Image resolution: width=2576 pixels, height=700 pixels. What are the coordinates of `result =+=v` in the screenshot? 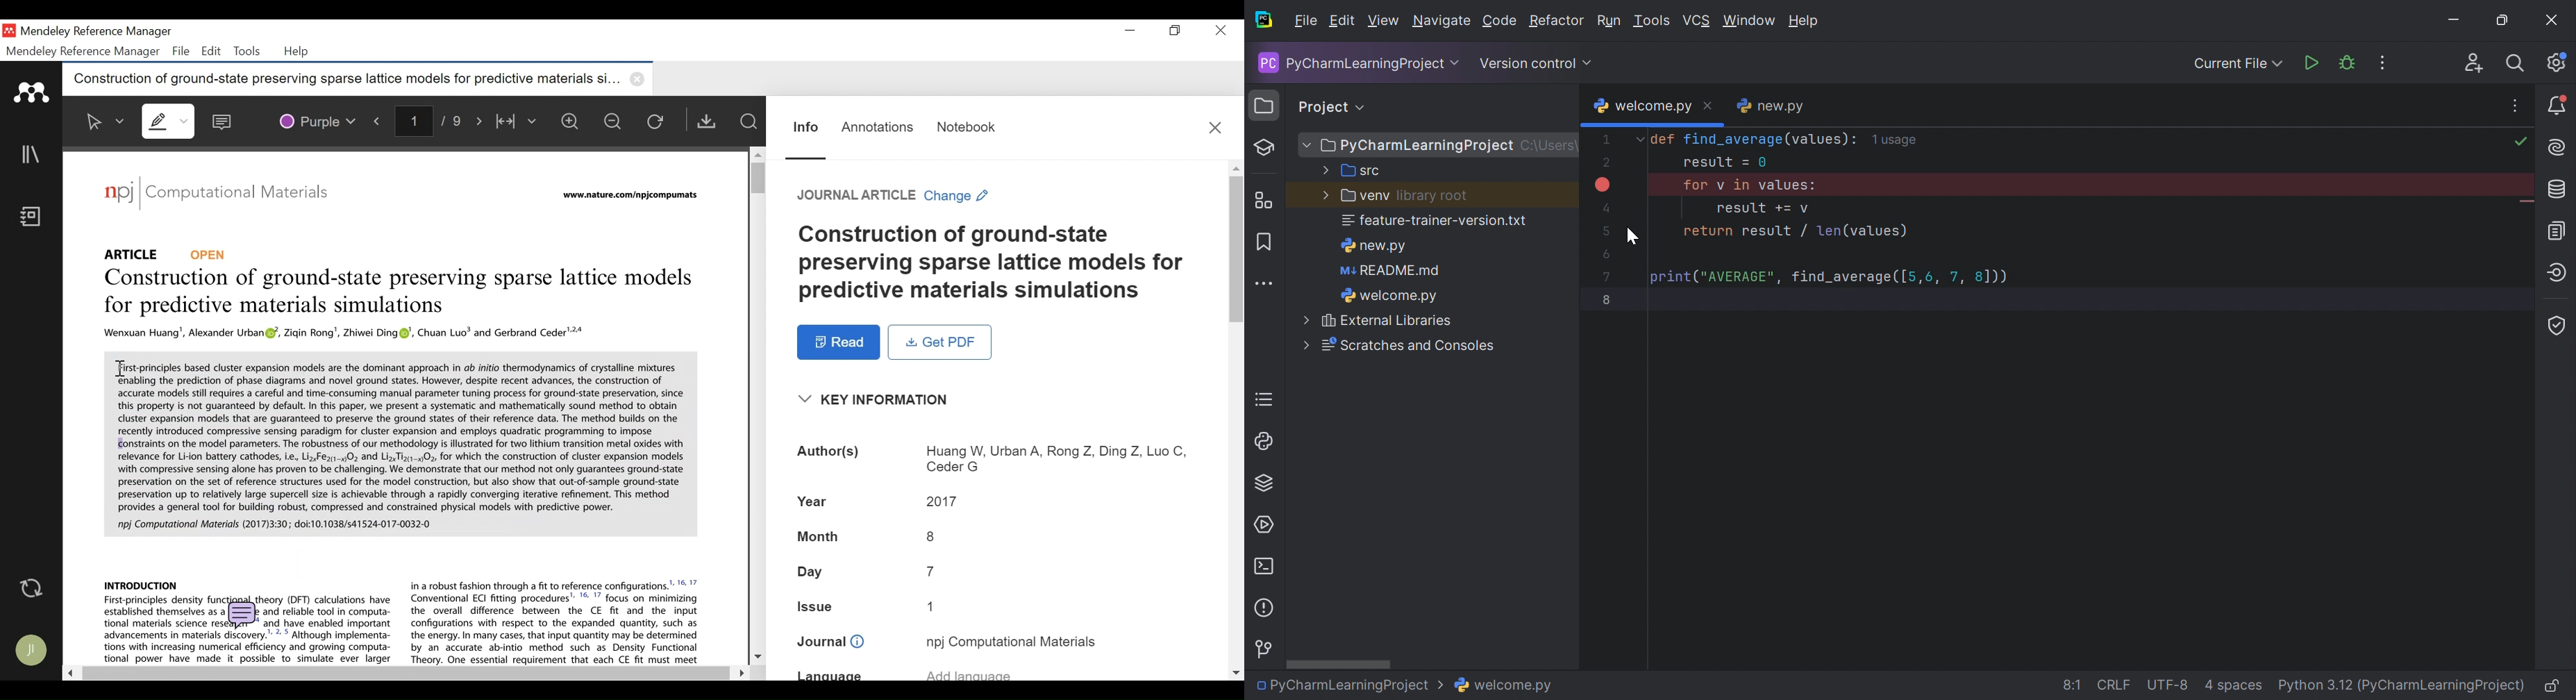 It's located at (1764, 209).